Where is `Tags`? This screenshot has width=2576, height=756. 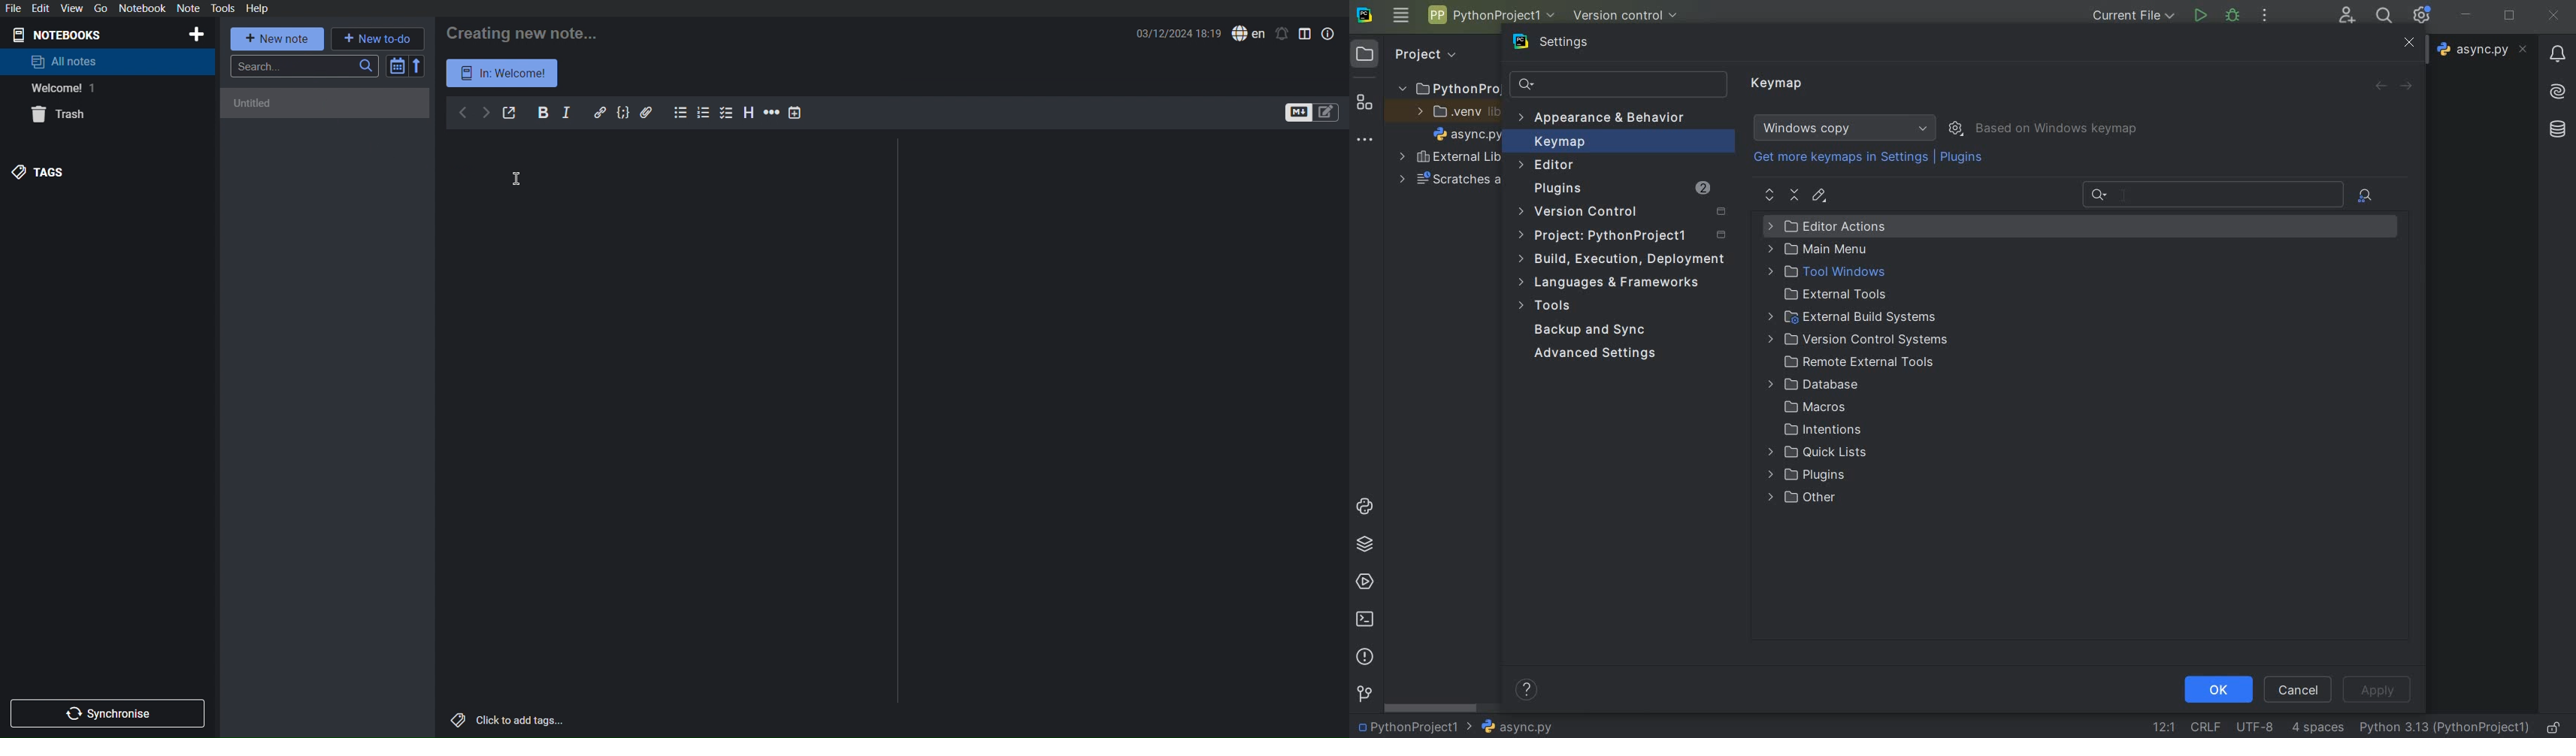 Tags is located at coordinates (41, 171).